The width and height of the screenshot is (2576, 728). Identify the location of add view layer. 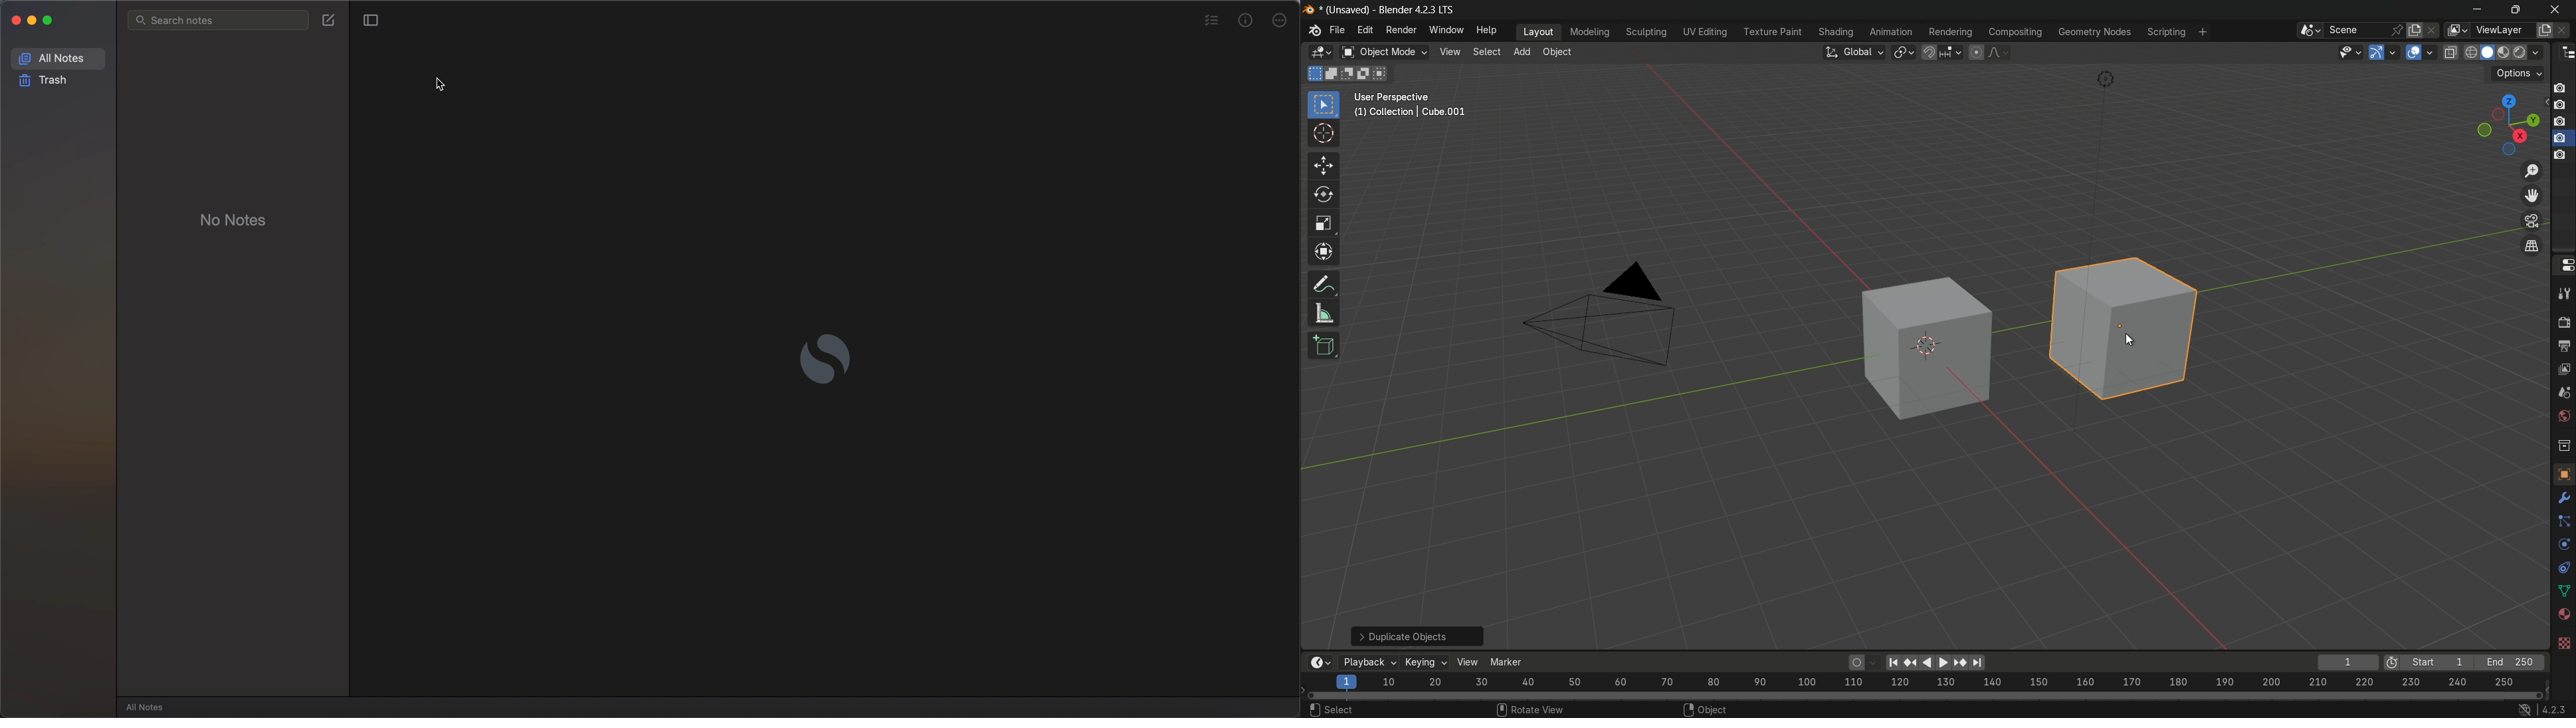
(2545, 29).